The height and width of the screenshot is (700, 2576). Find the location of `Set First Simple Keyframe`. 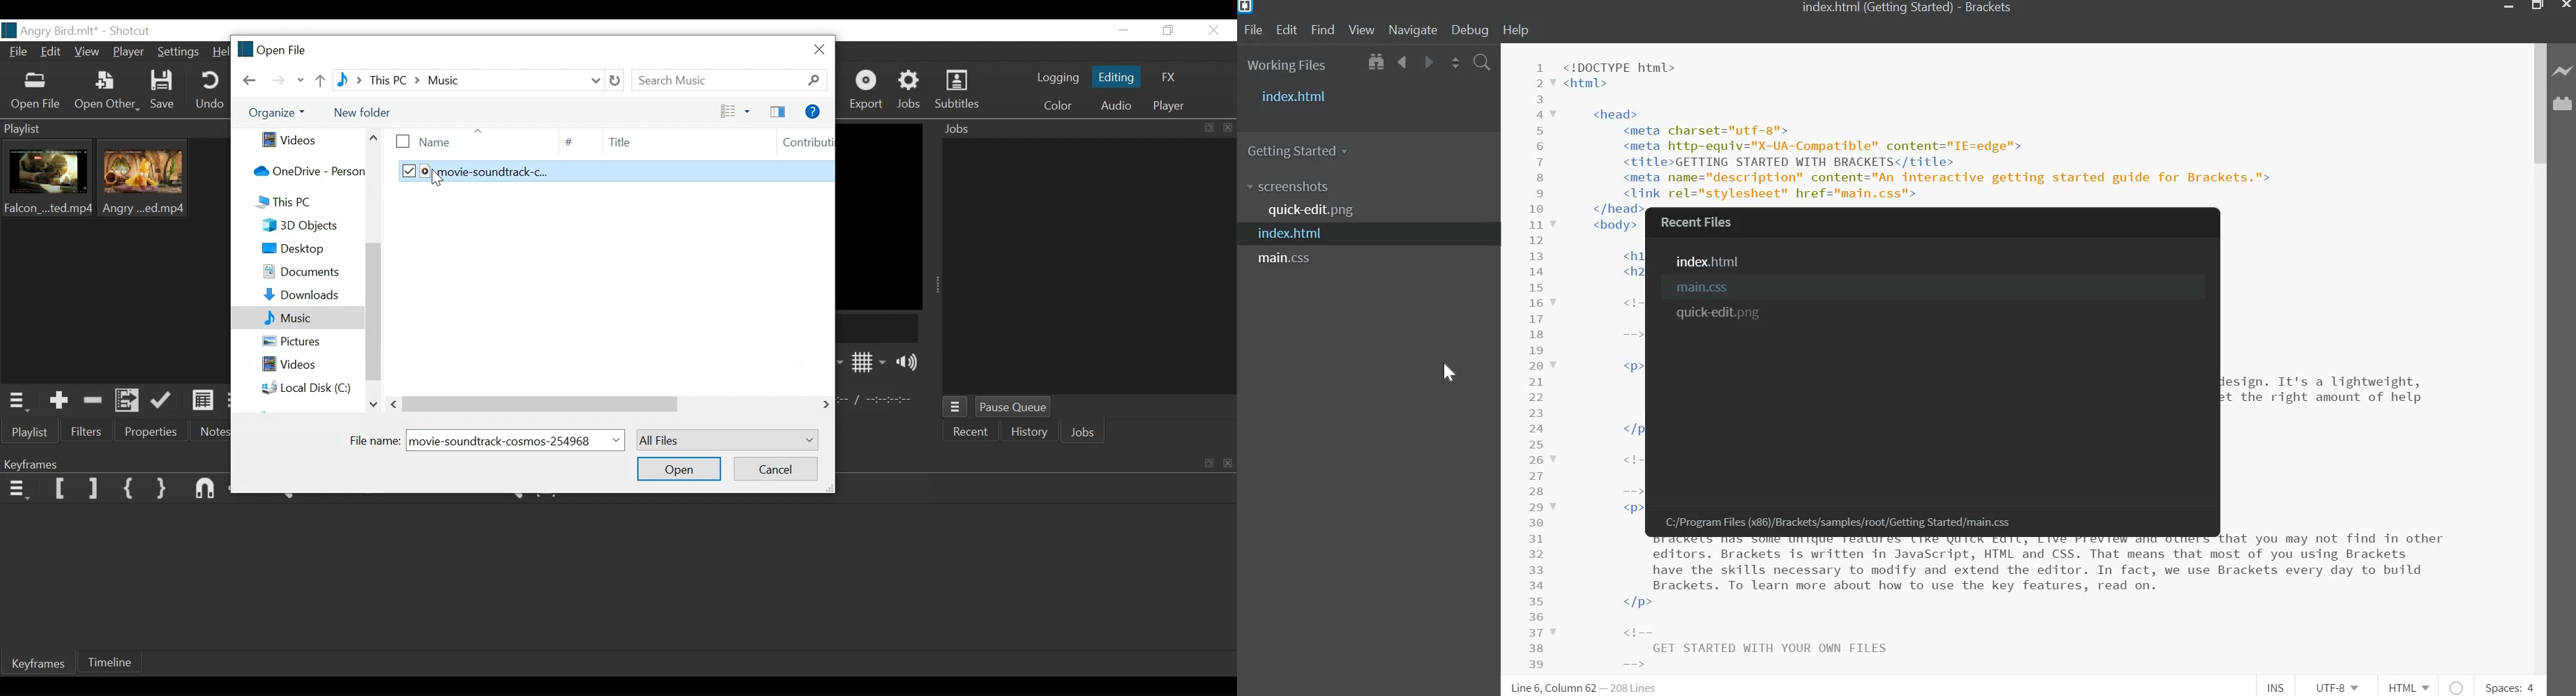

Set First Simple Keyframe is located at coordinates (128, 487).